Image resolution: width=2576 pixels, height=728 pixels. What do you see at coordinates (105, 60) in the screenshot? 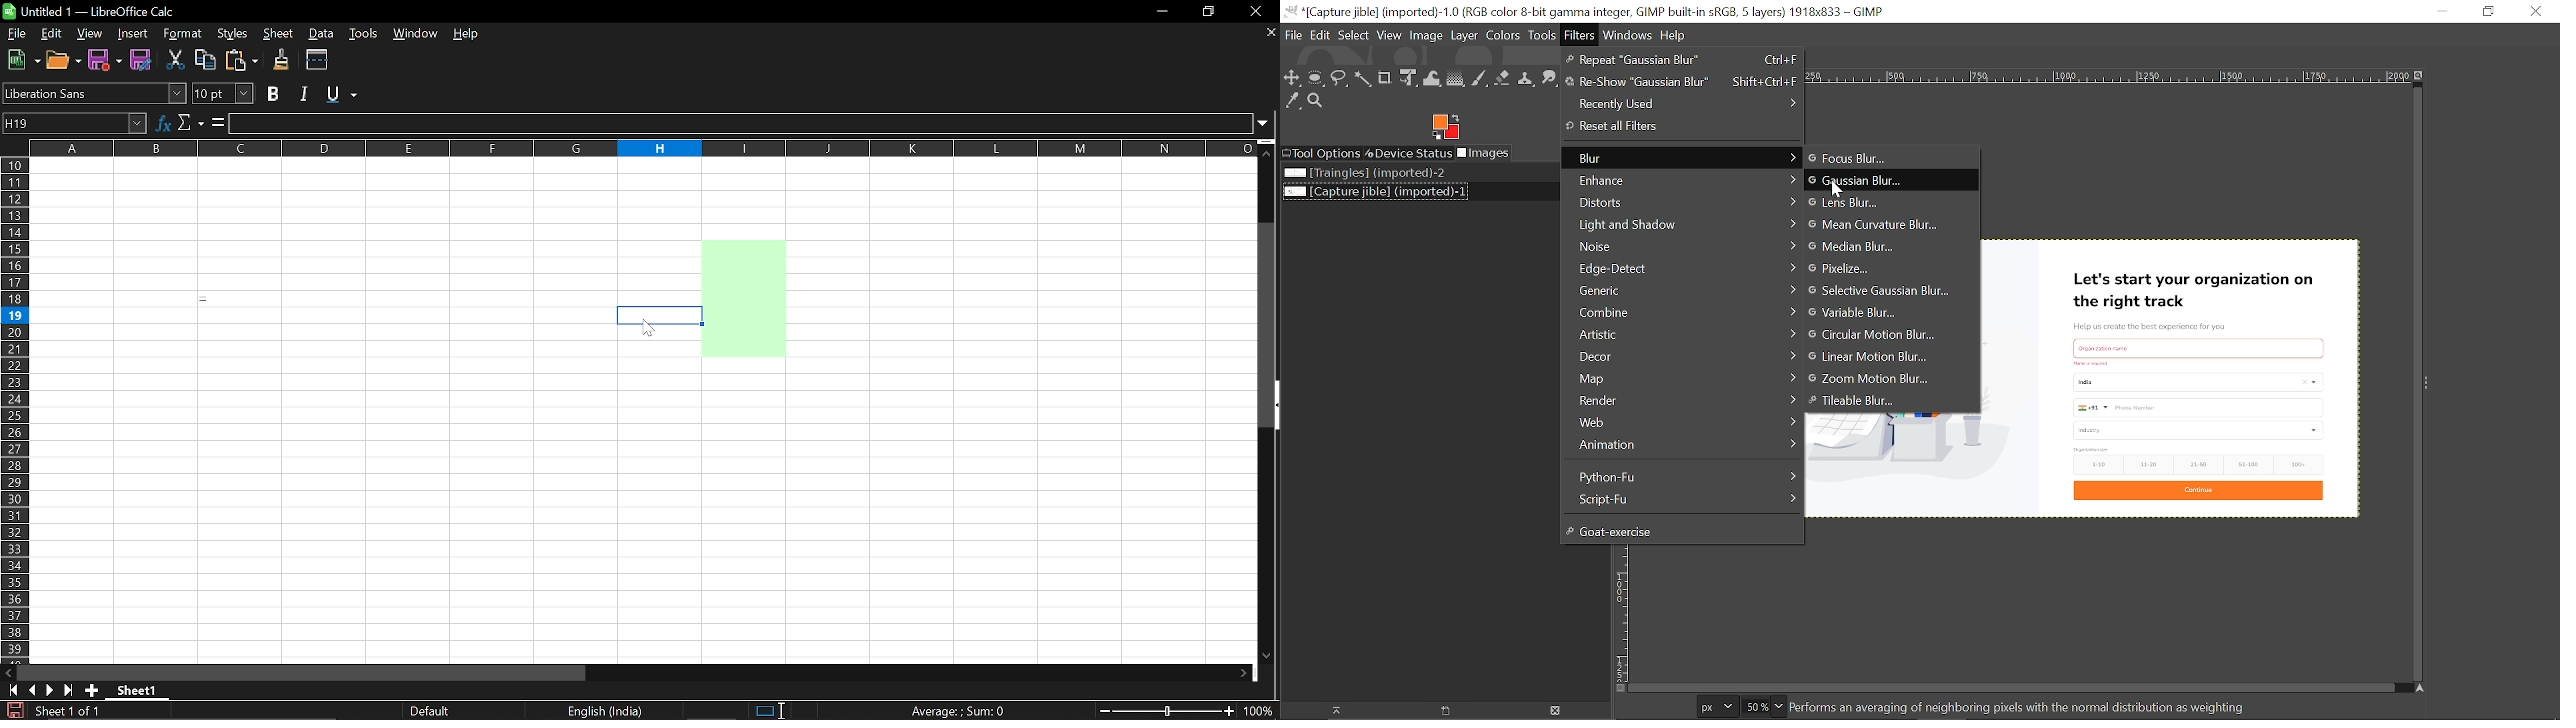
I see `Save as` at bounding box center [105, 60].